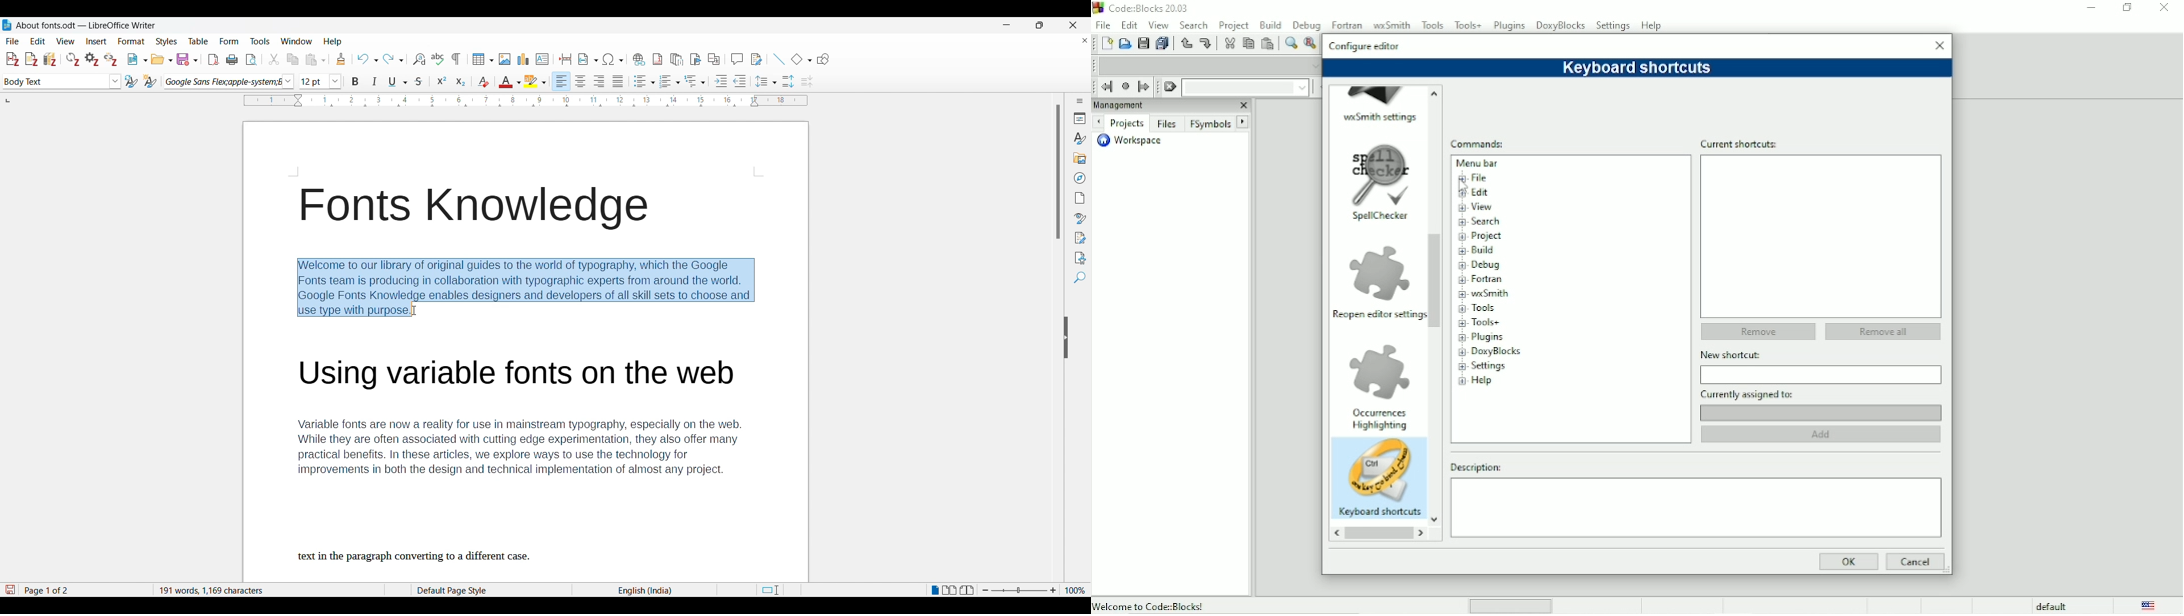 The image size is (2184, 616). I want to click on Open options, so click(161, 59).